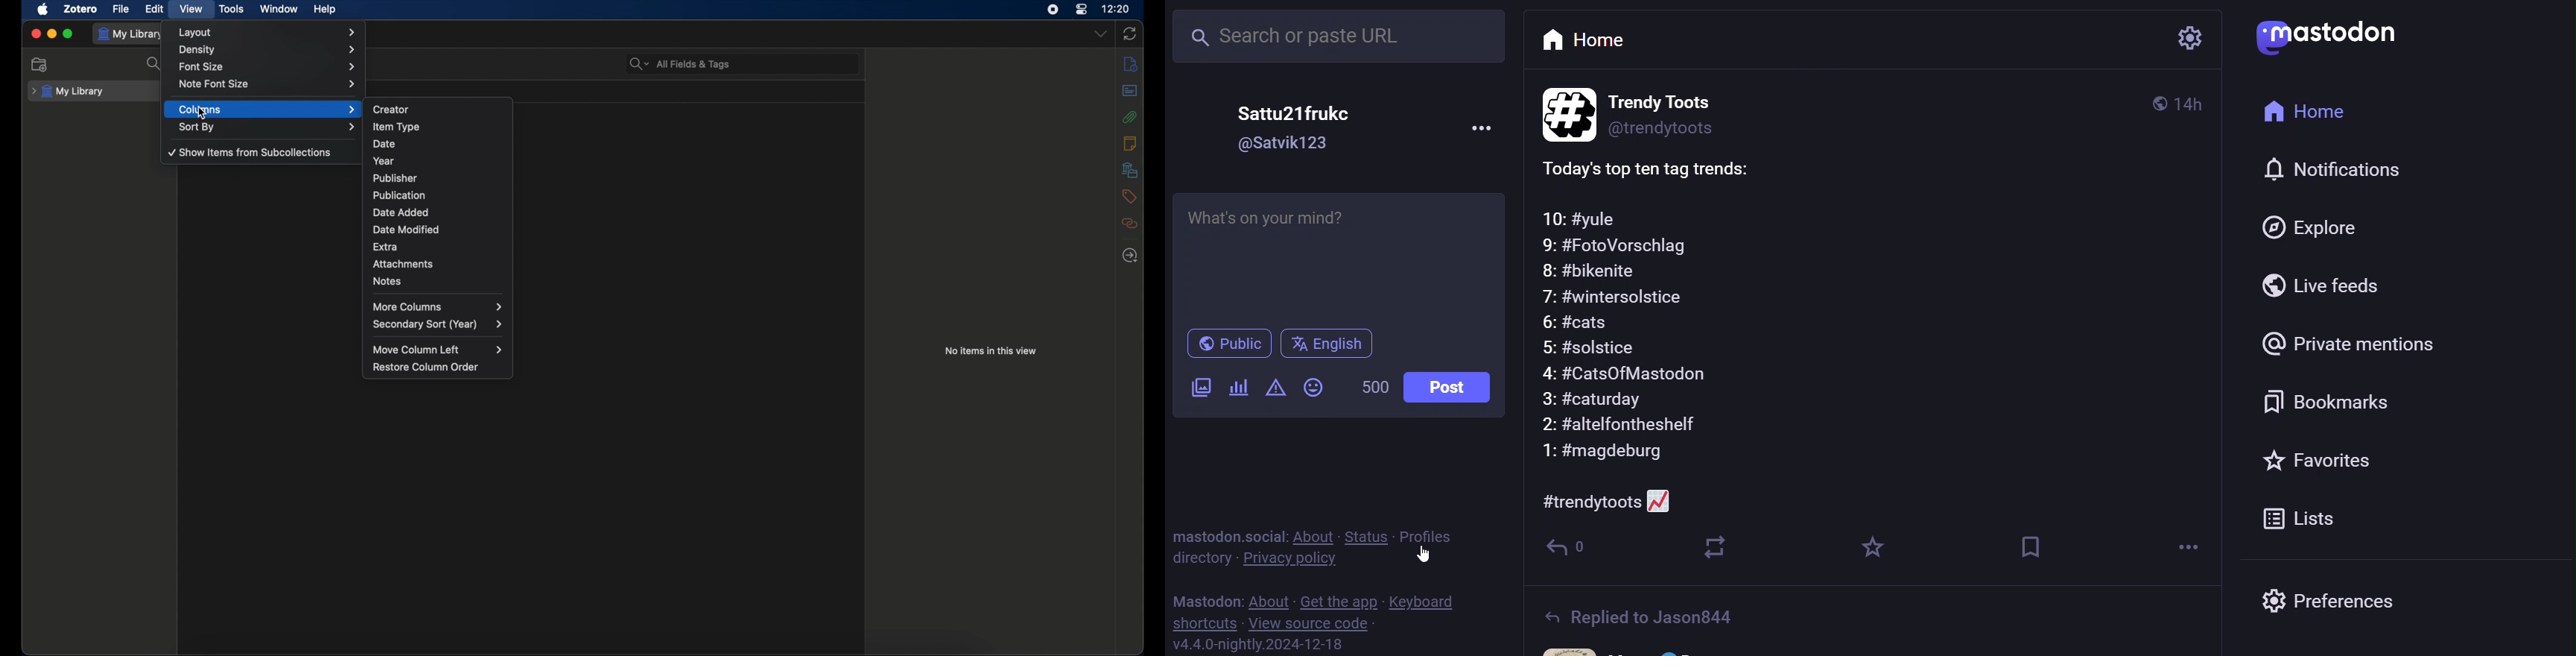  What do you see at coordinates (1269, 601) in the screenshot?
I see `about` at bounding box center [1269, 601].